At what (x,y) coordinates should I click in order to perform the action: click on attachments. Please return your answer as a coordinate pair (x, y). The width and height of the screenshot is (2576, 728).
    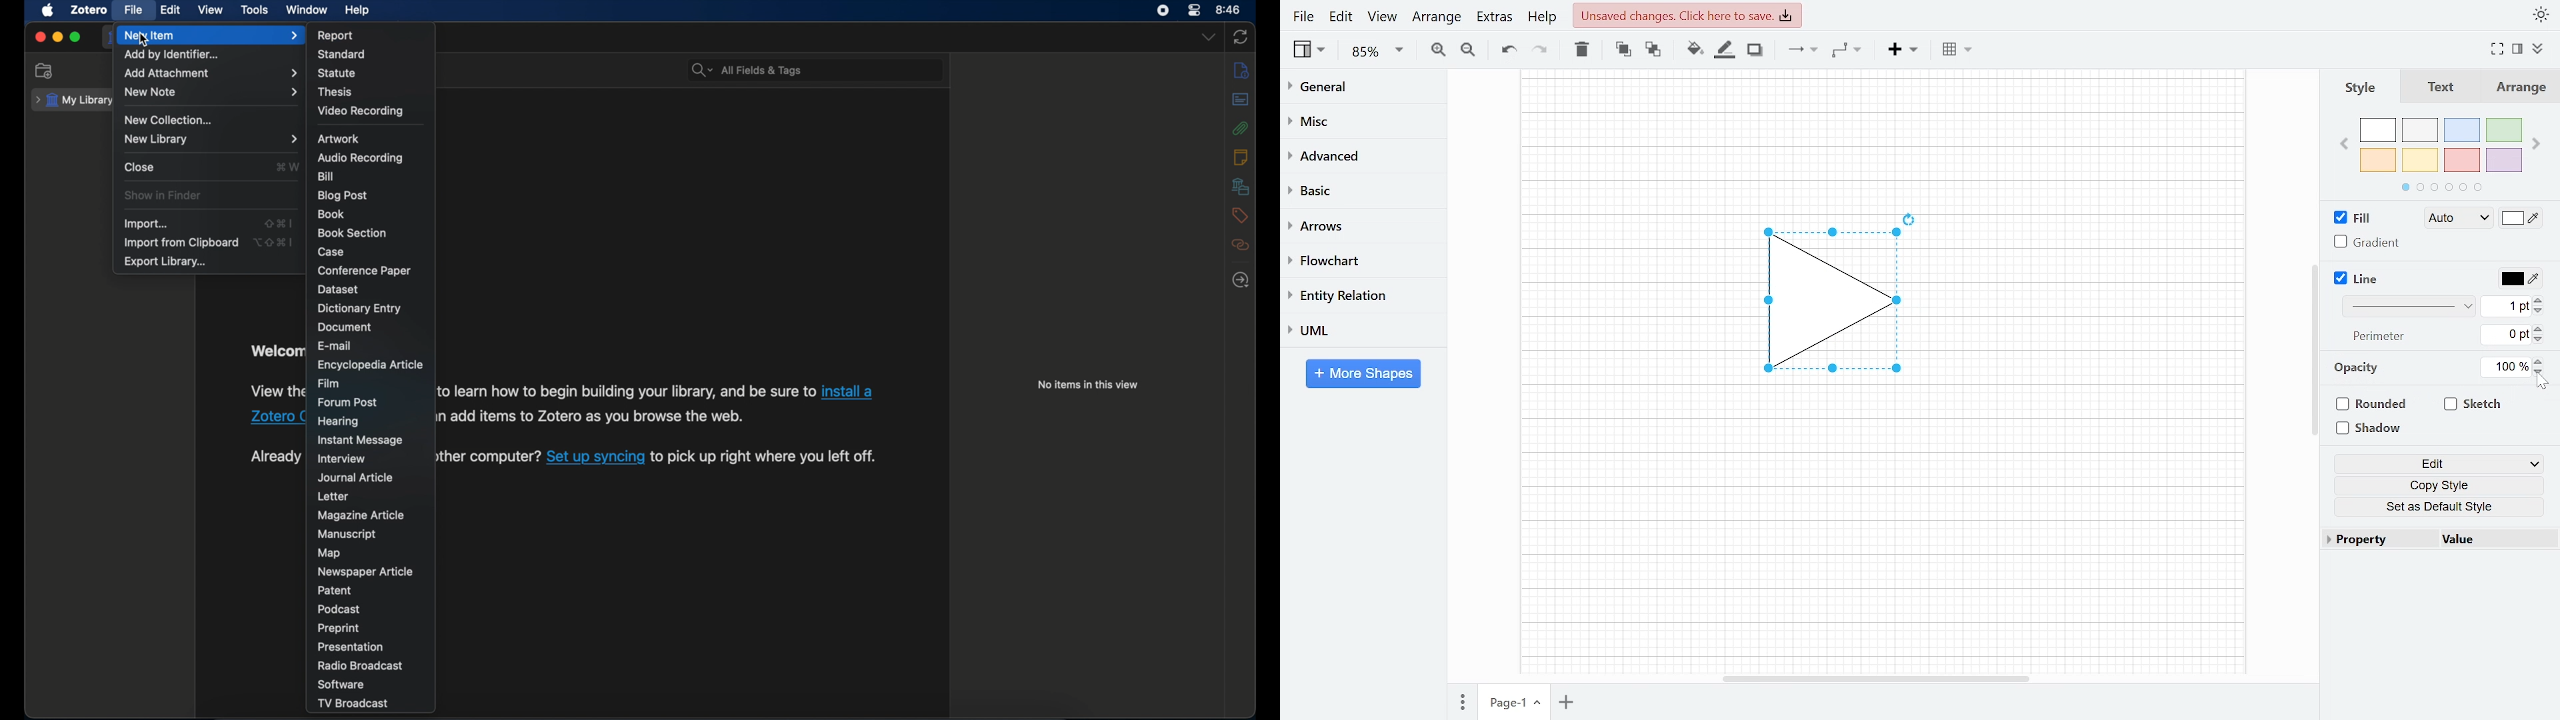
    Looking at the image, I should click on (1243, 129).